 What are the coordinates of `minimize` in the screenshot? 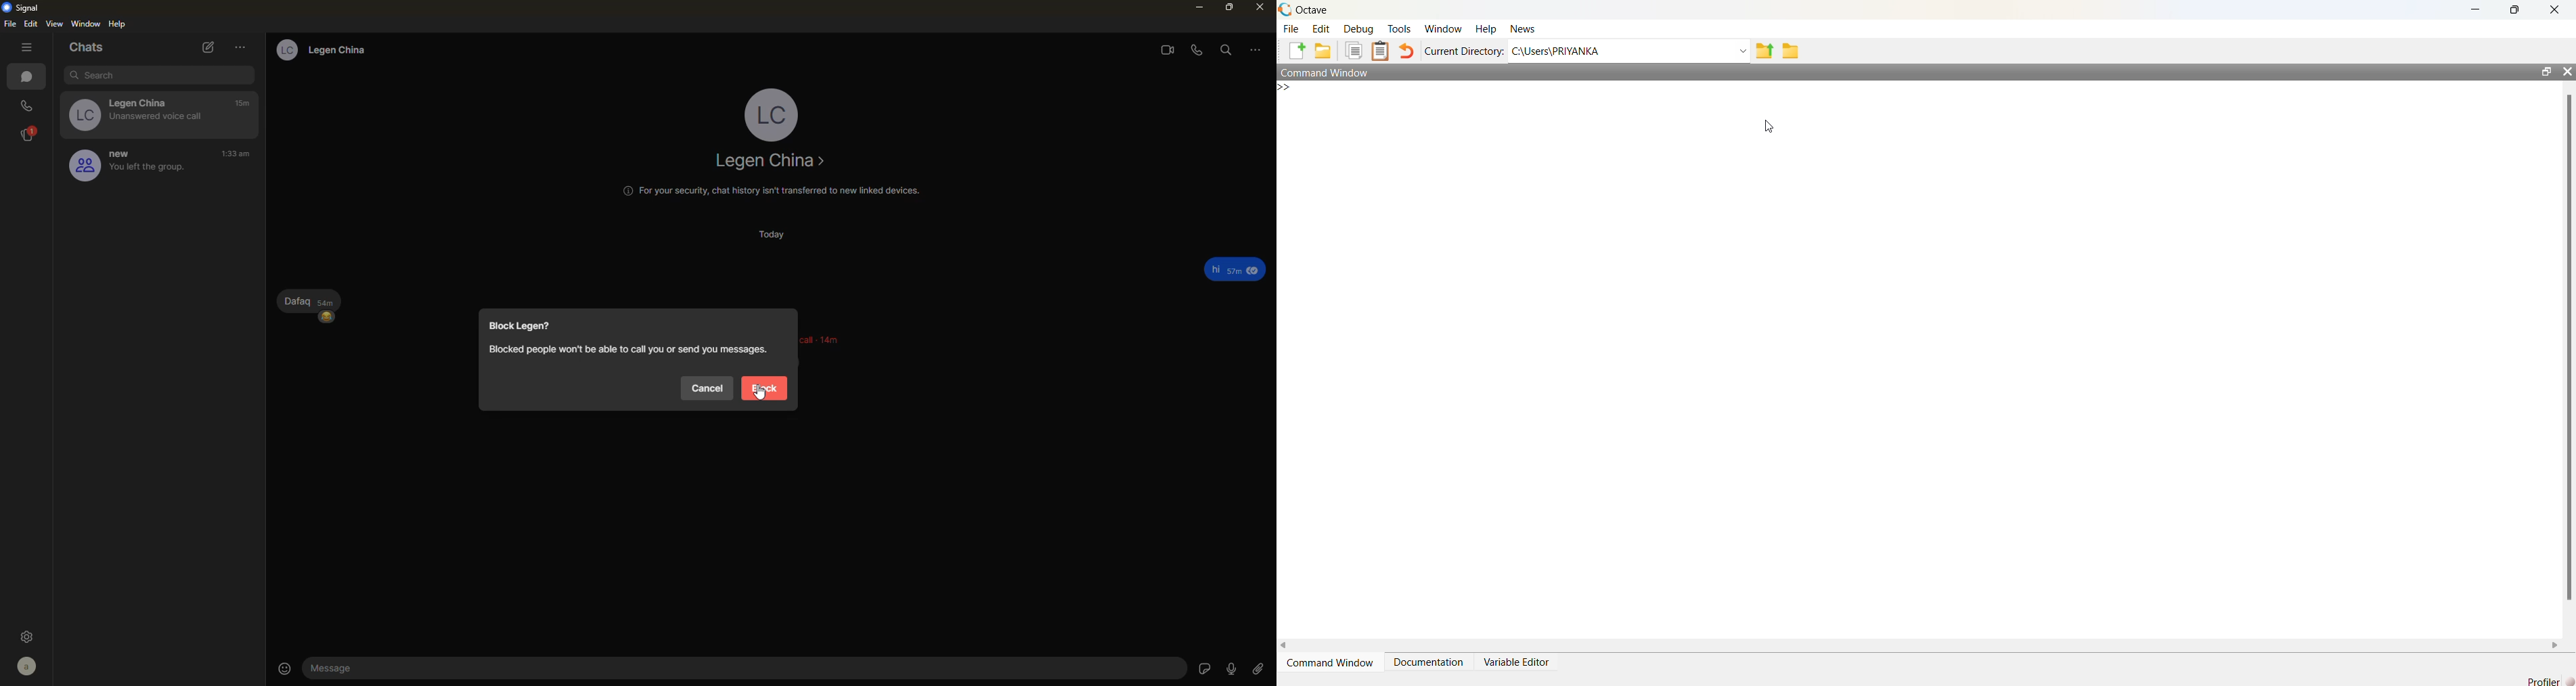 It's located at (2476, 10).